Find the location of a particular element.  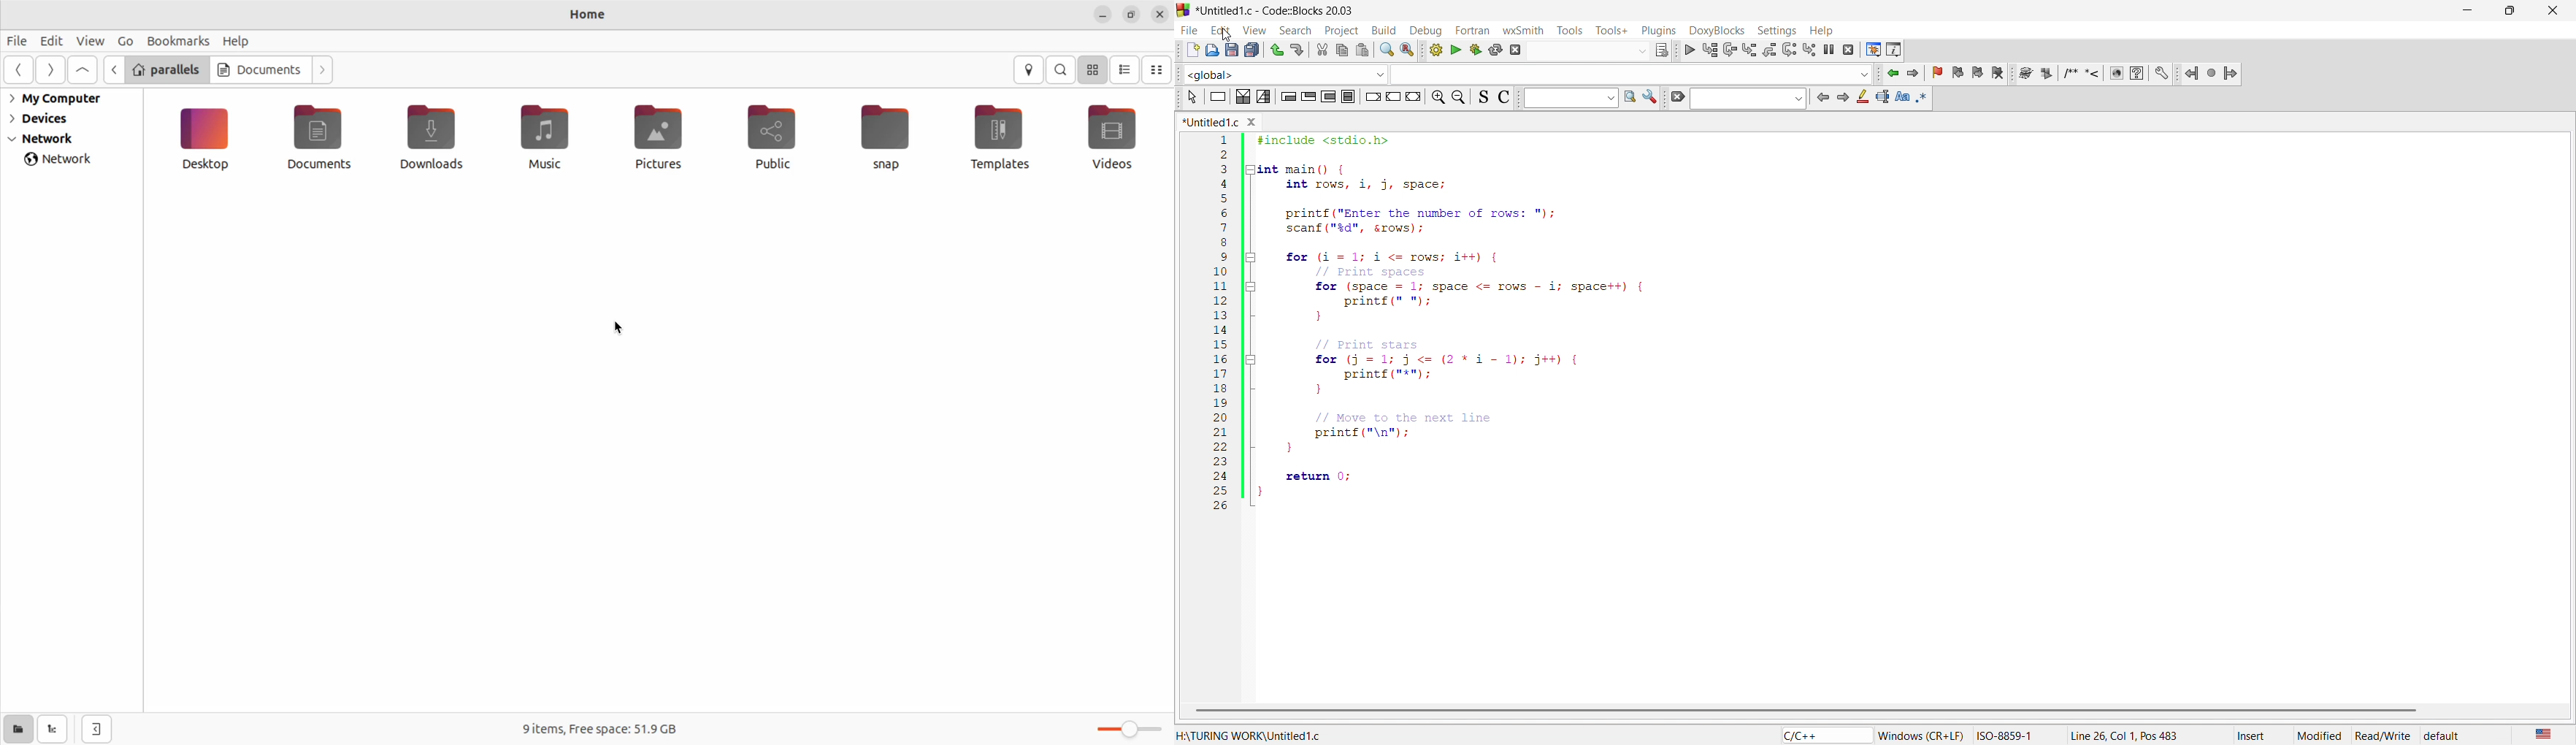

icon is located at coordinates (1370, 97).